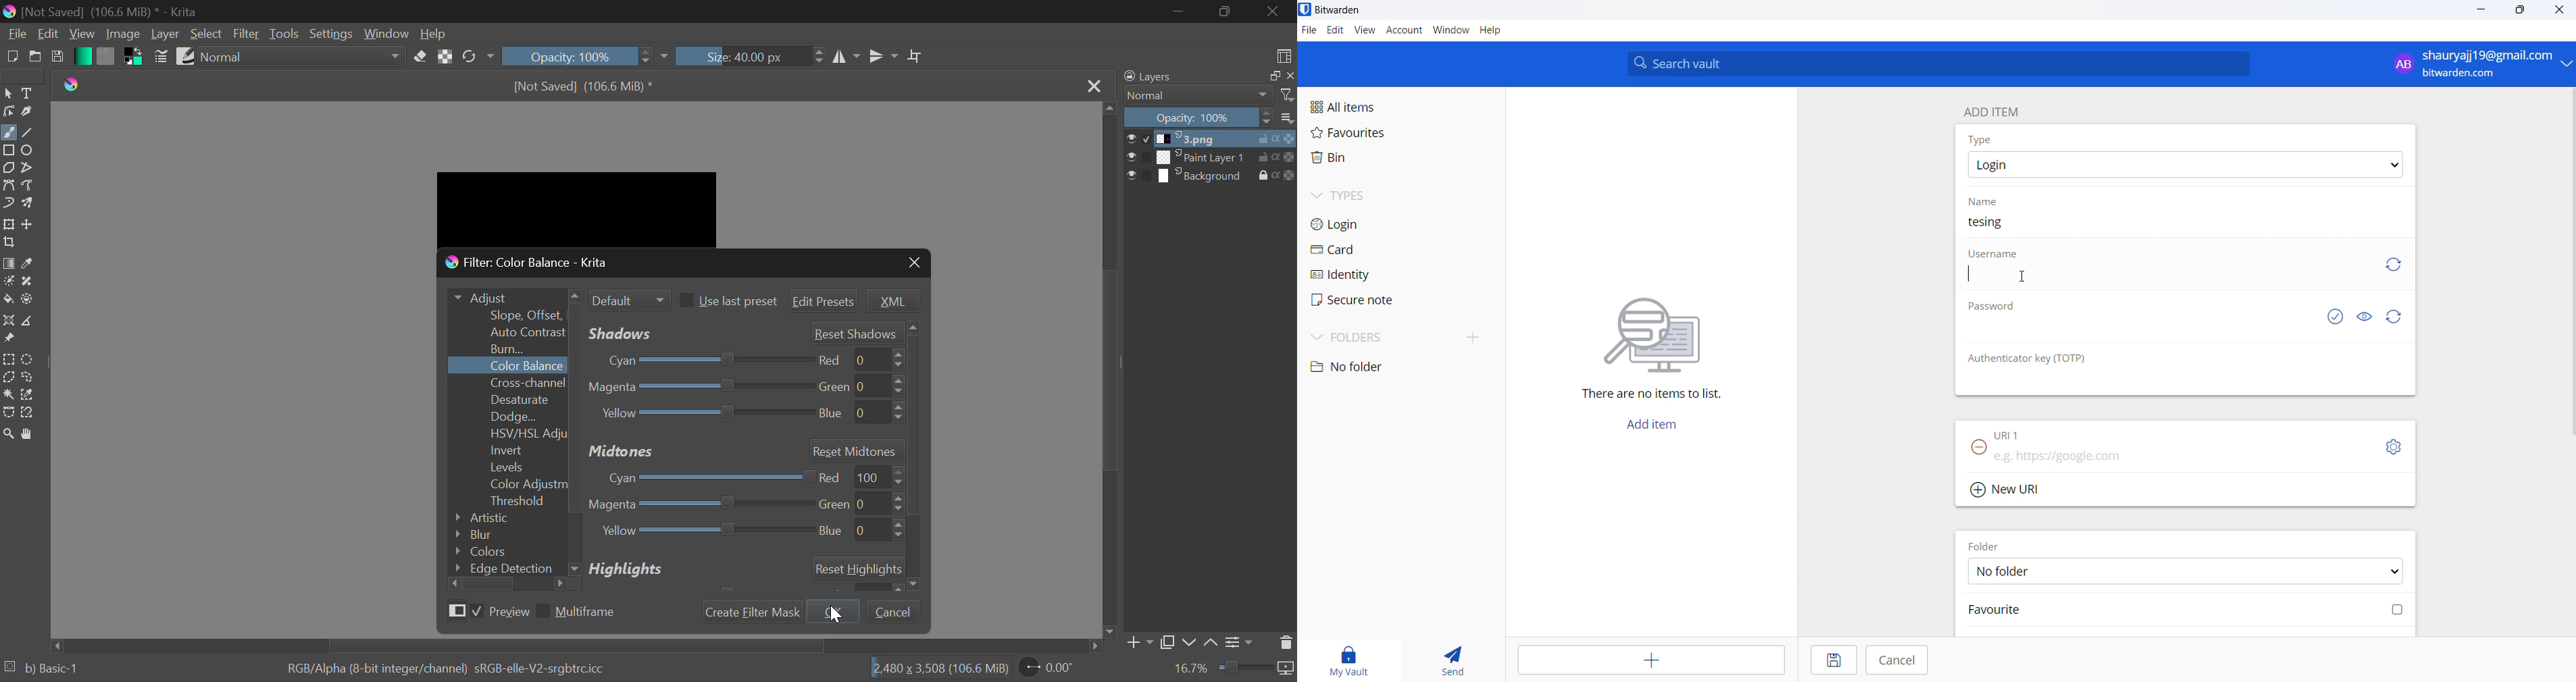 This screenshot has width=2576, height=700. I want to click on Save, so click(60, 57).